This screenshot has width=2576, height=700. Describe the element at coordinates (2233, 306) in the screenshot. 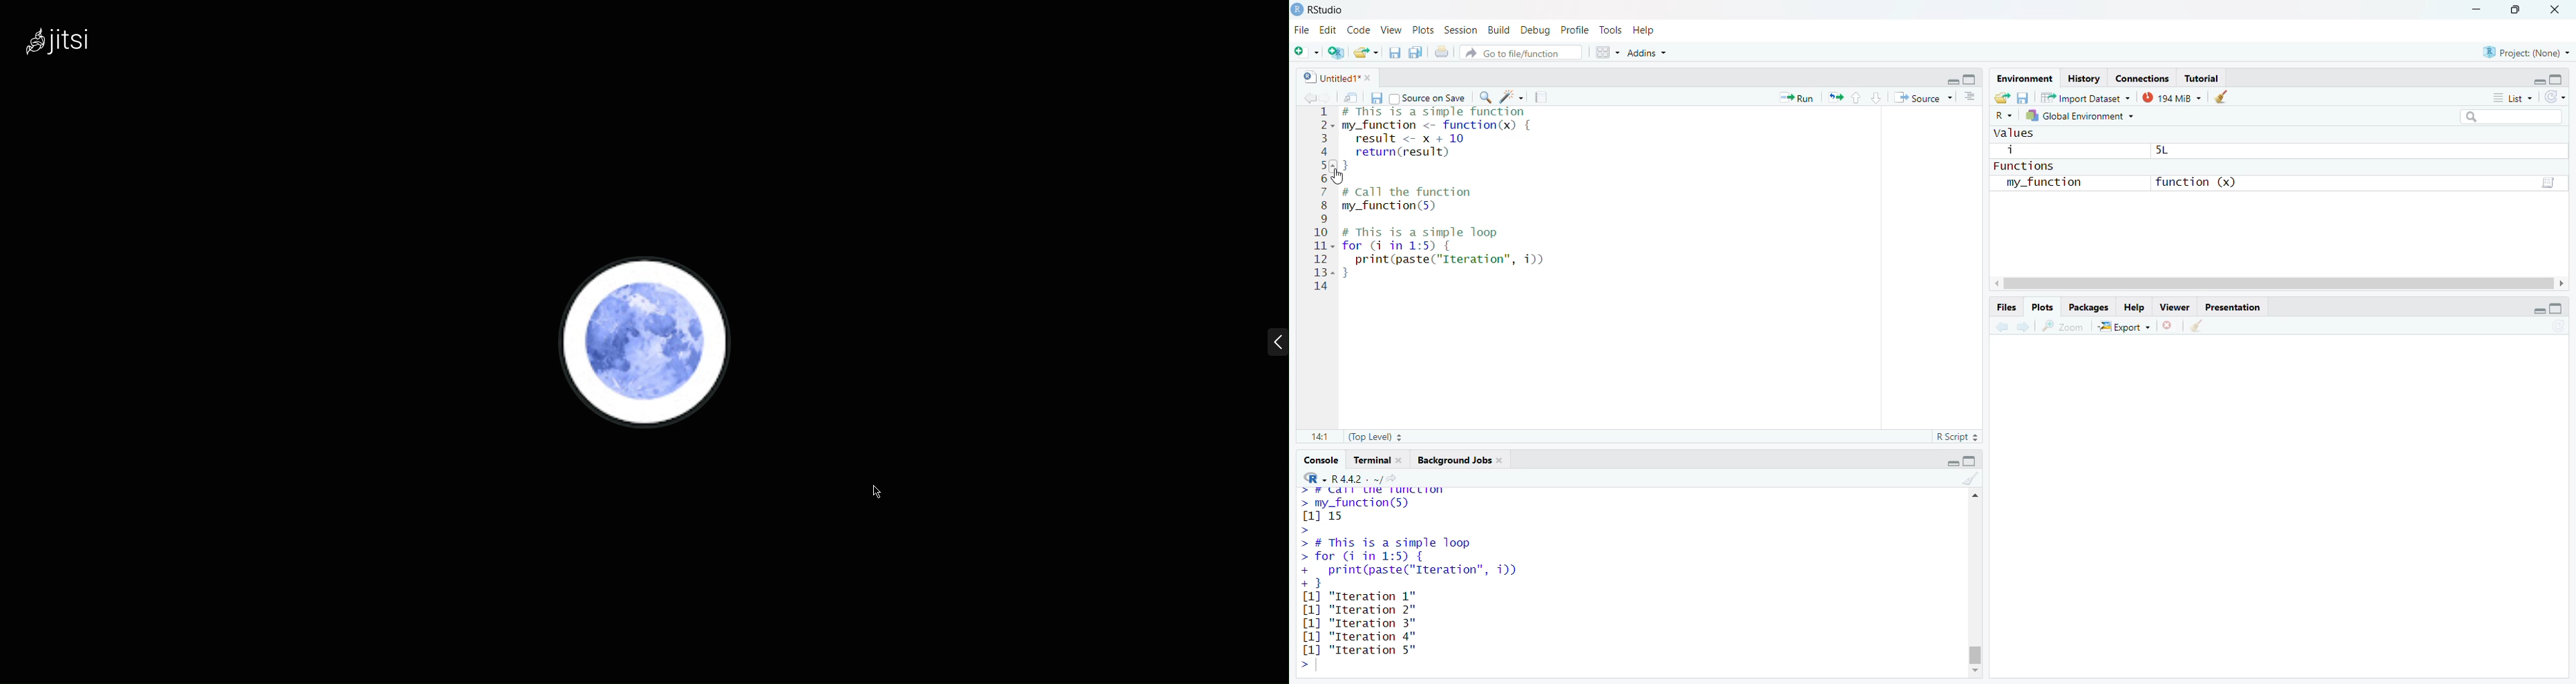

I see `presentation` at that location.